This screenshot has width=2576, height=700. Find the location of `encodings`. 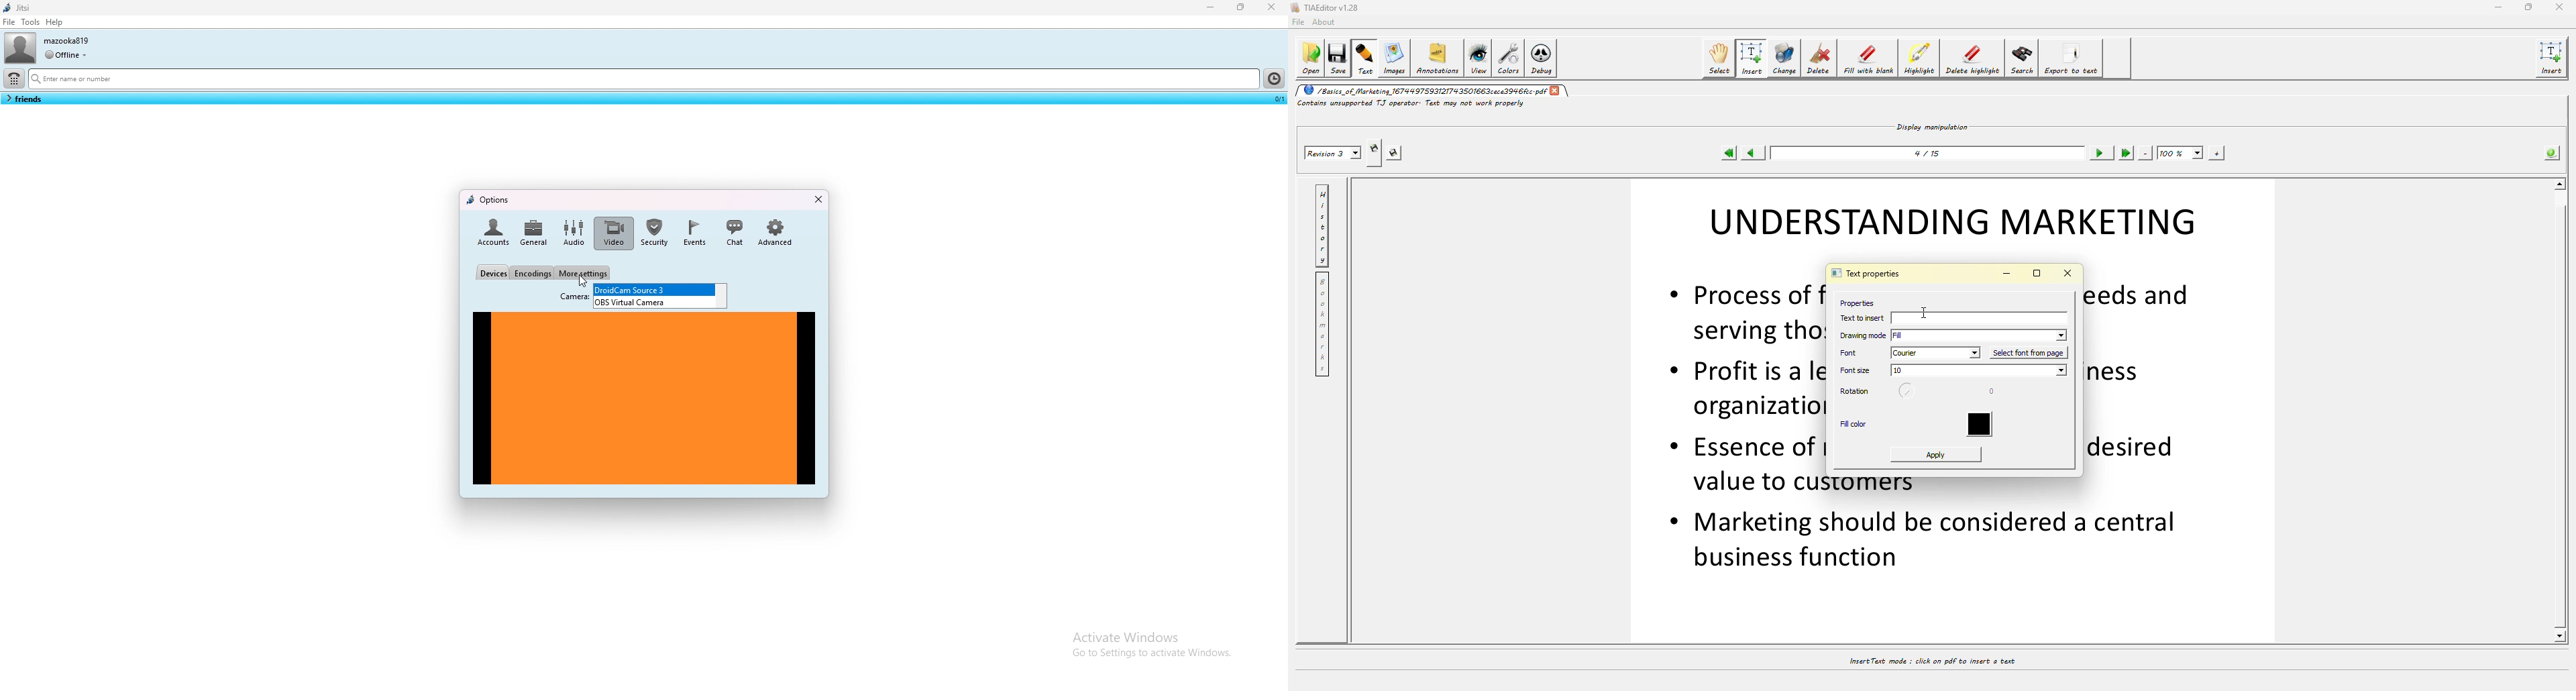

encodings is located at coordinates (533, 273).